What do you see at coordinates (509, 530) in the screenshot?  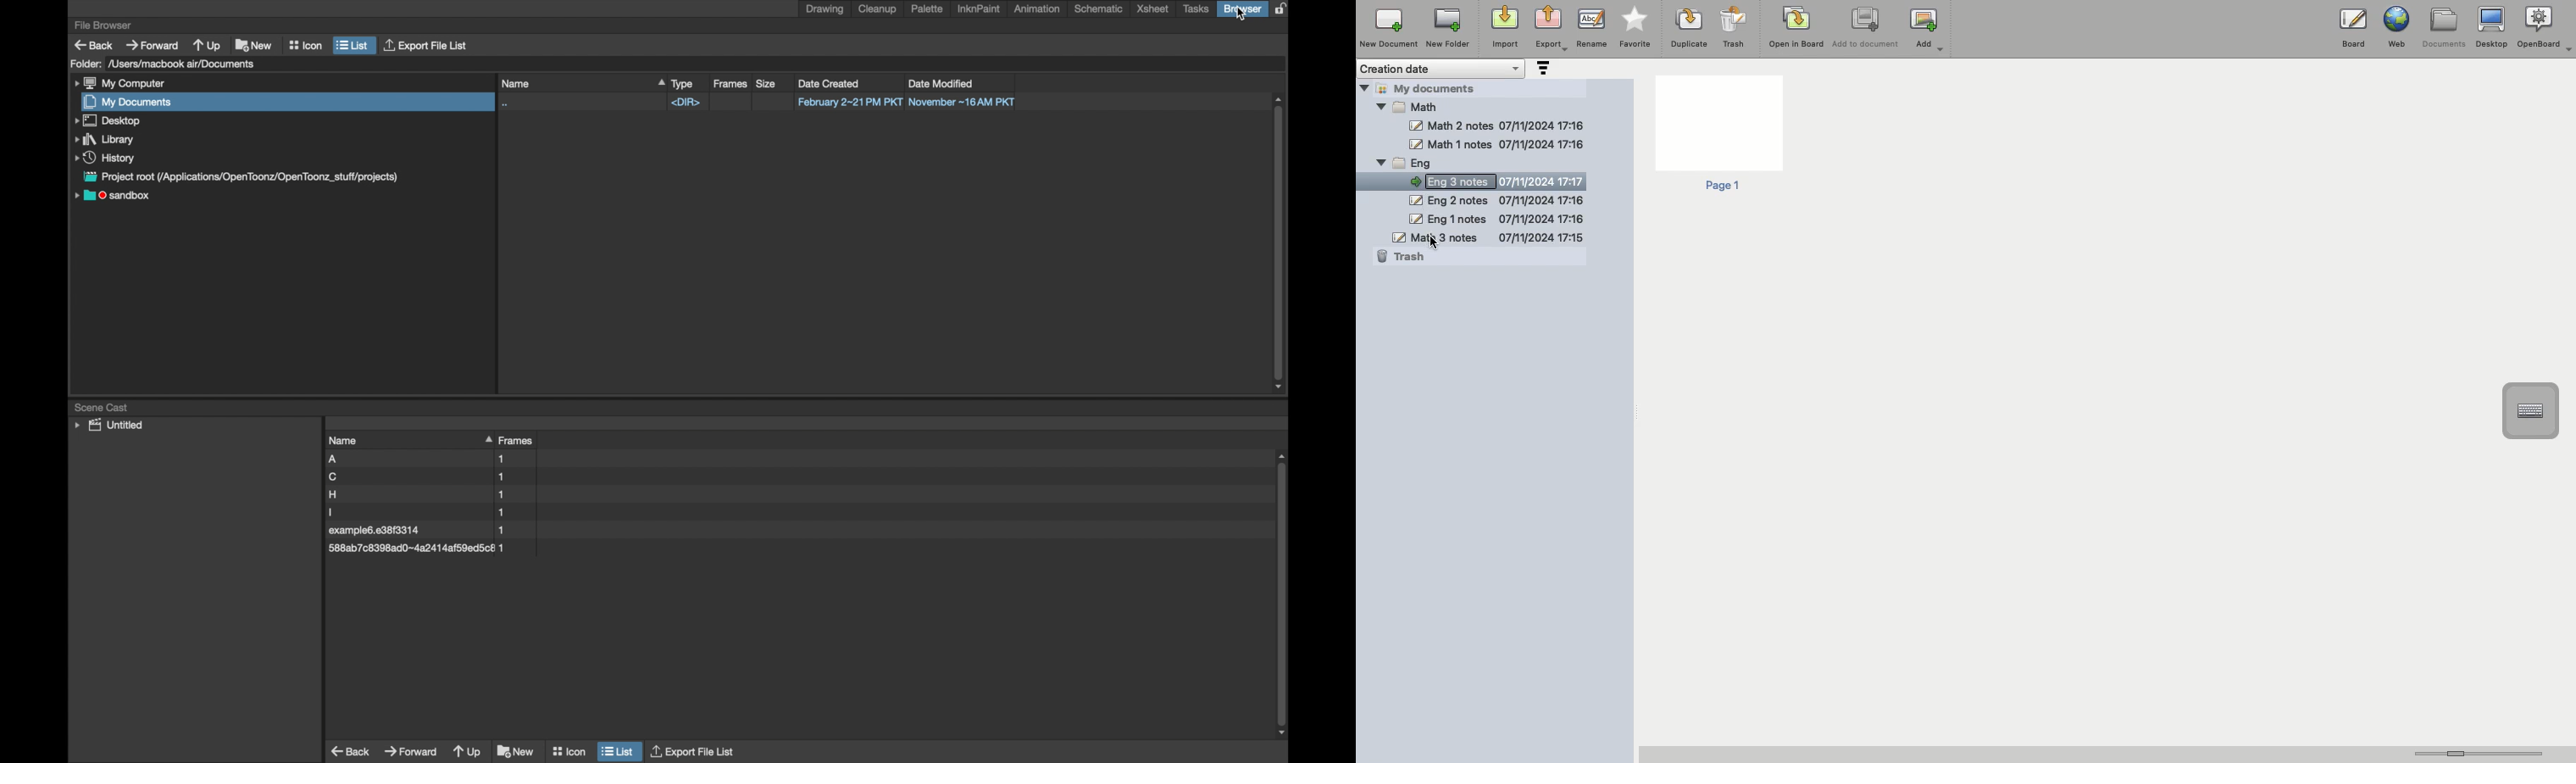 I see `` at bounding box center [509, 530].